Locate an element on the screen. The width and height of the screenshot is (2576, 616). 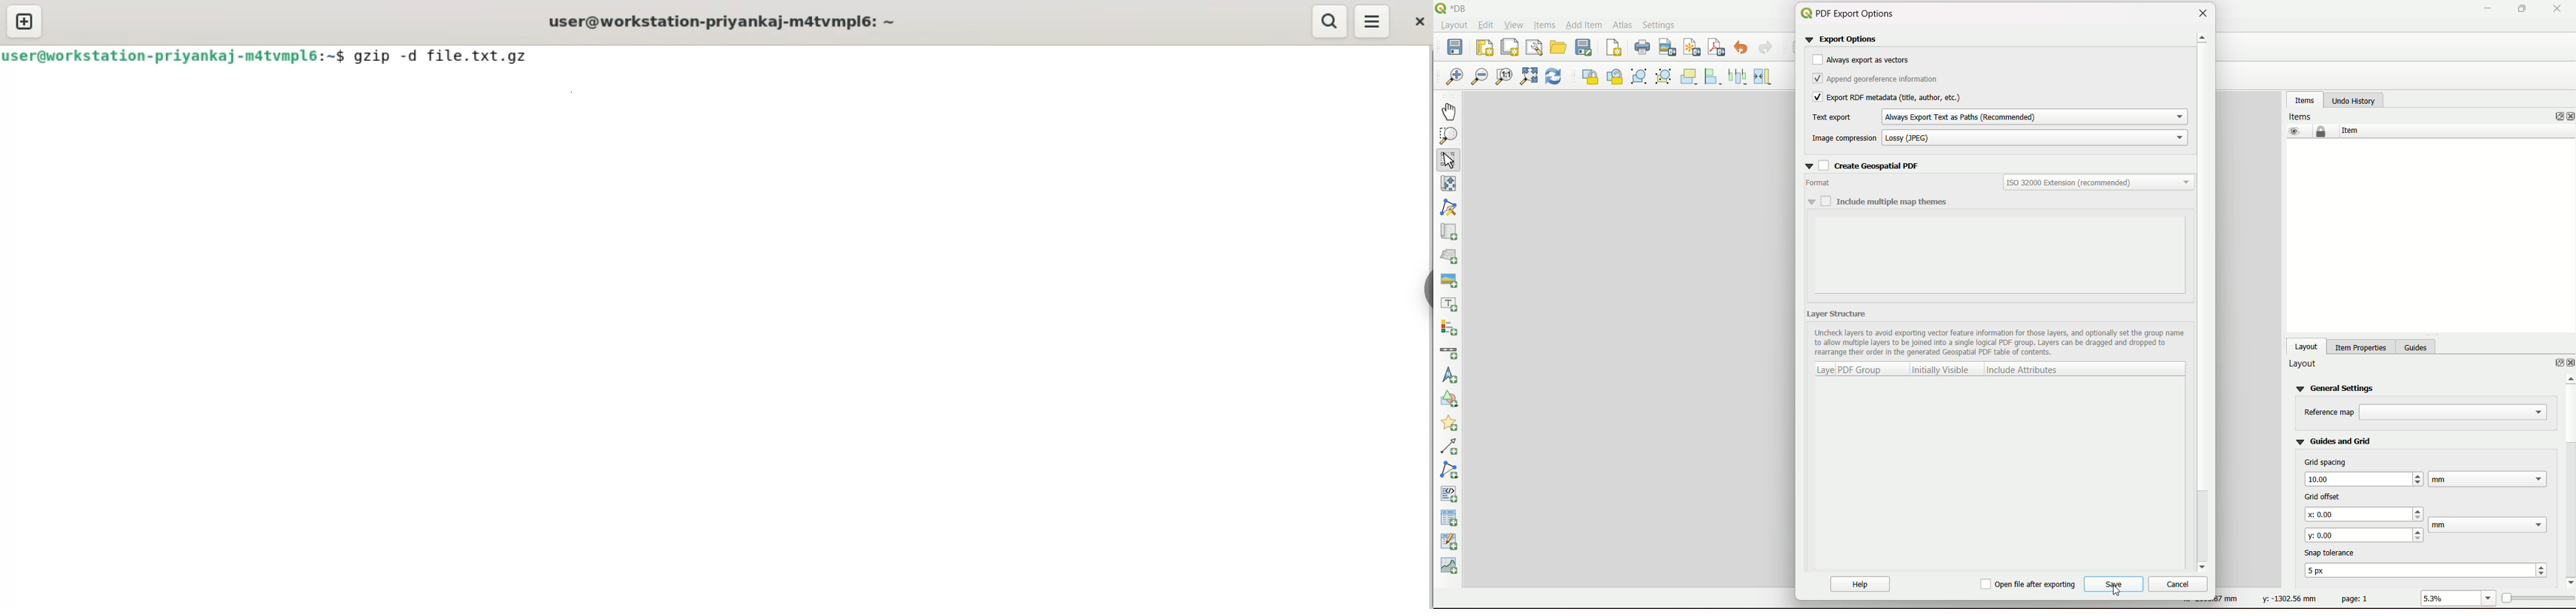
grid offset is located at coordinates (2321, 495).